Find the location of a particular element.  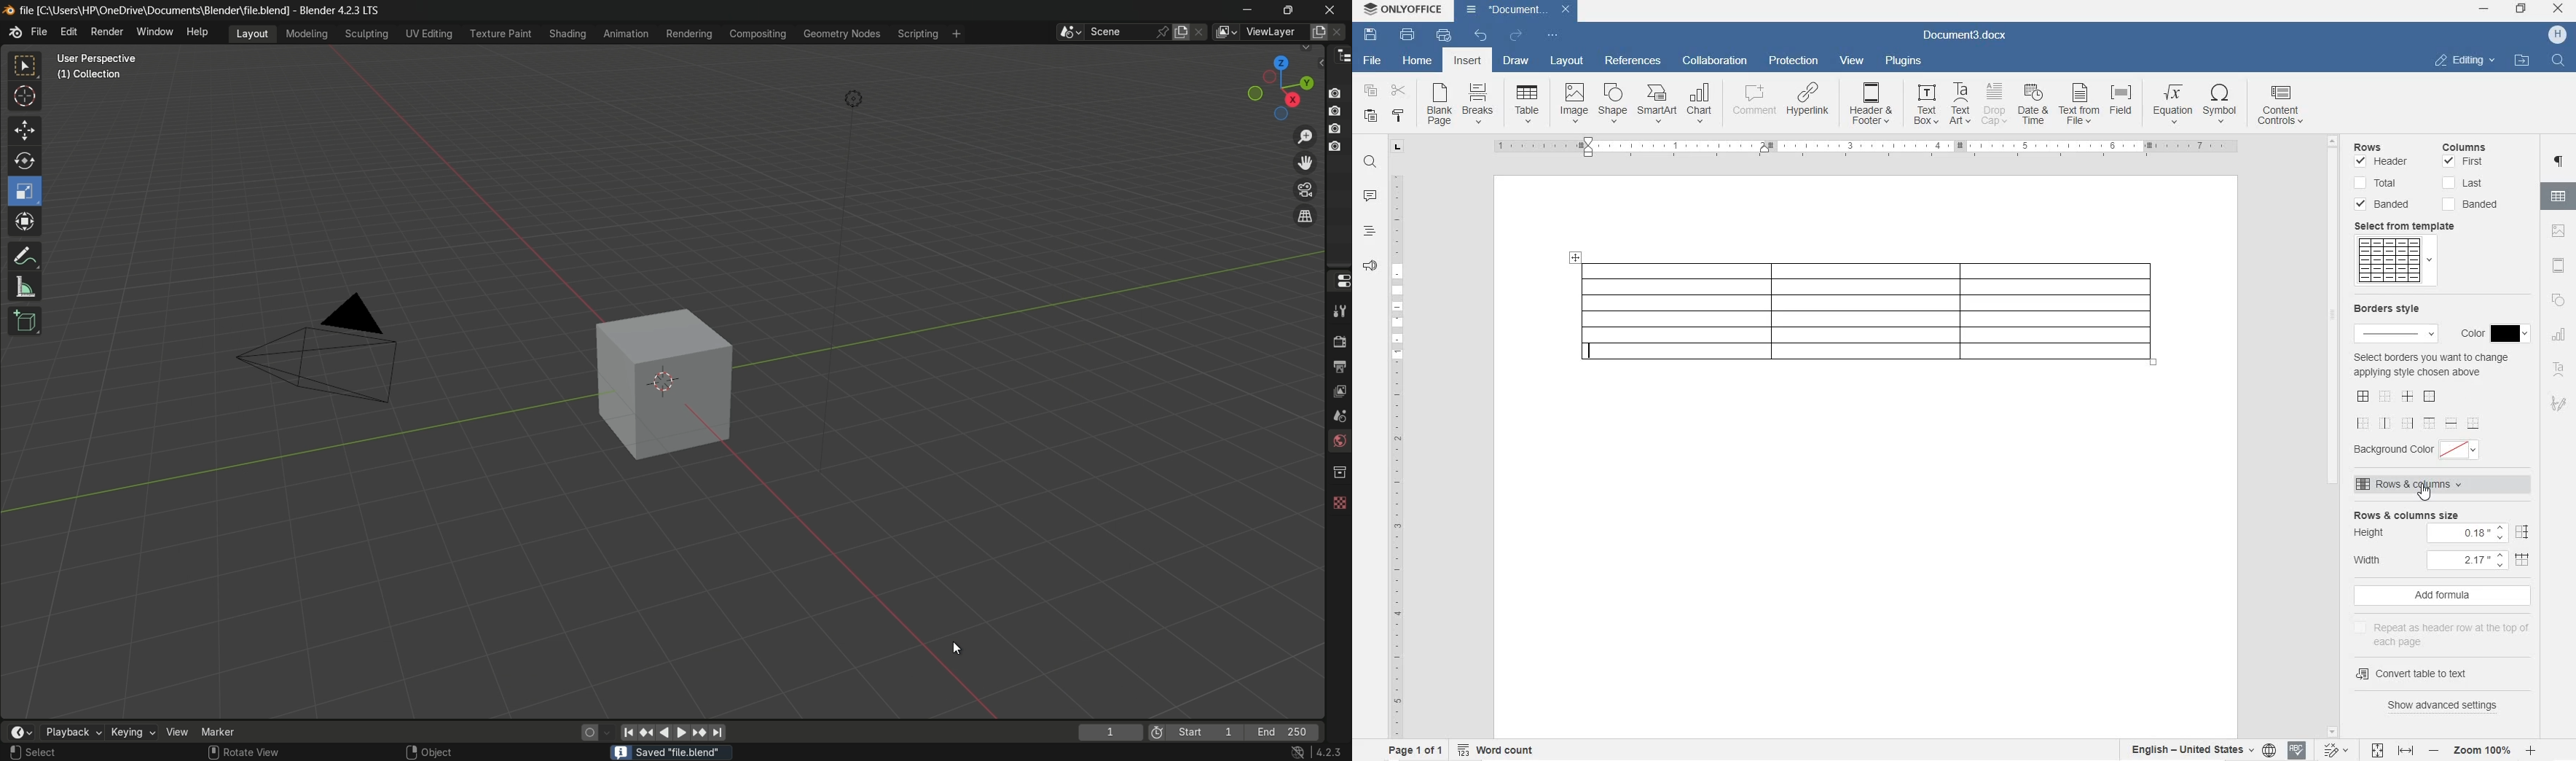

switch current view layer is located at coordinates (1305, 217).